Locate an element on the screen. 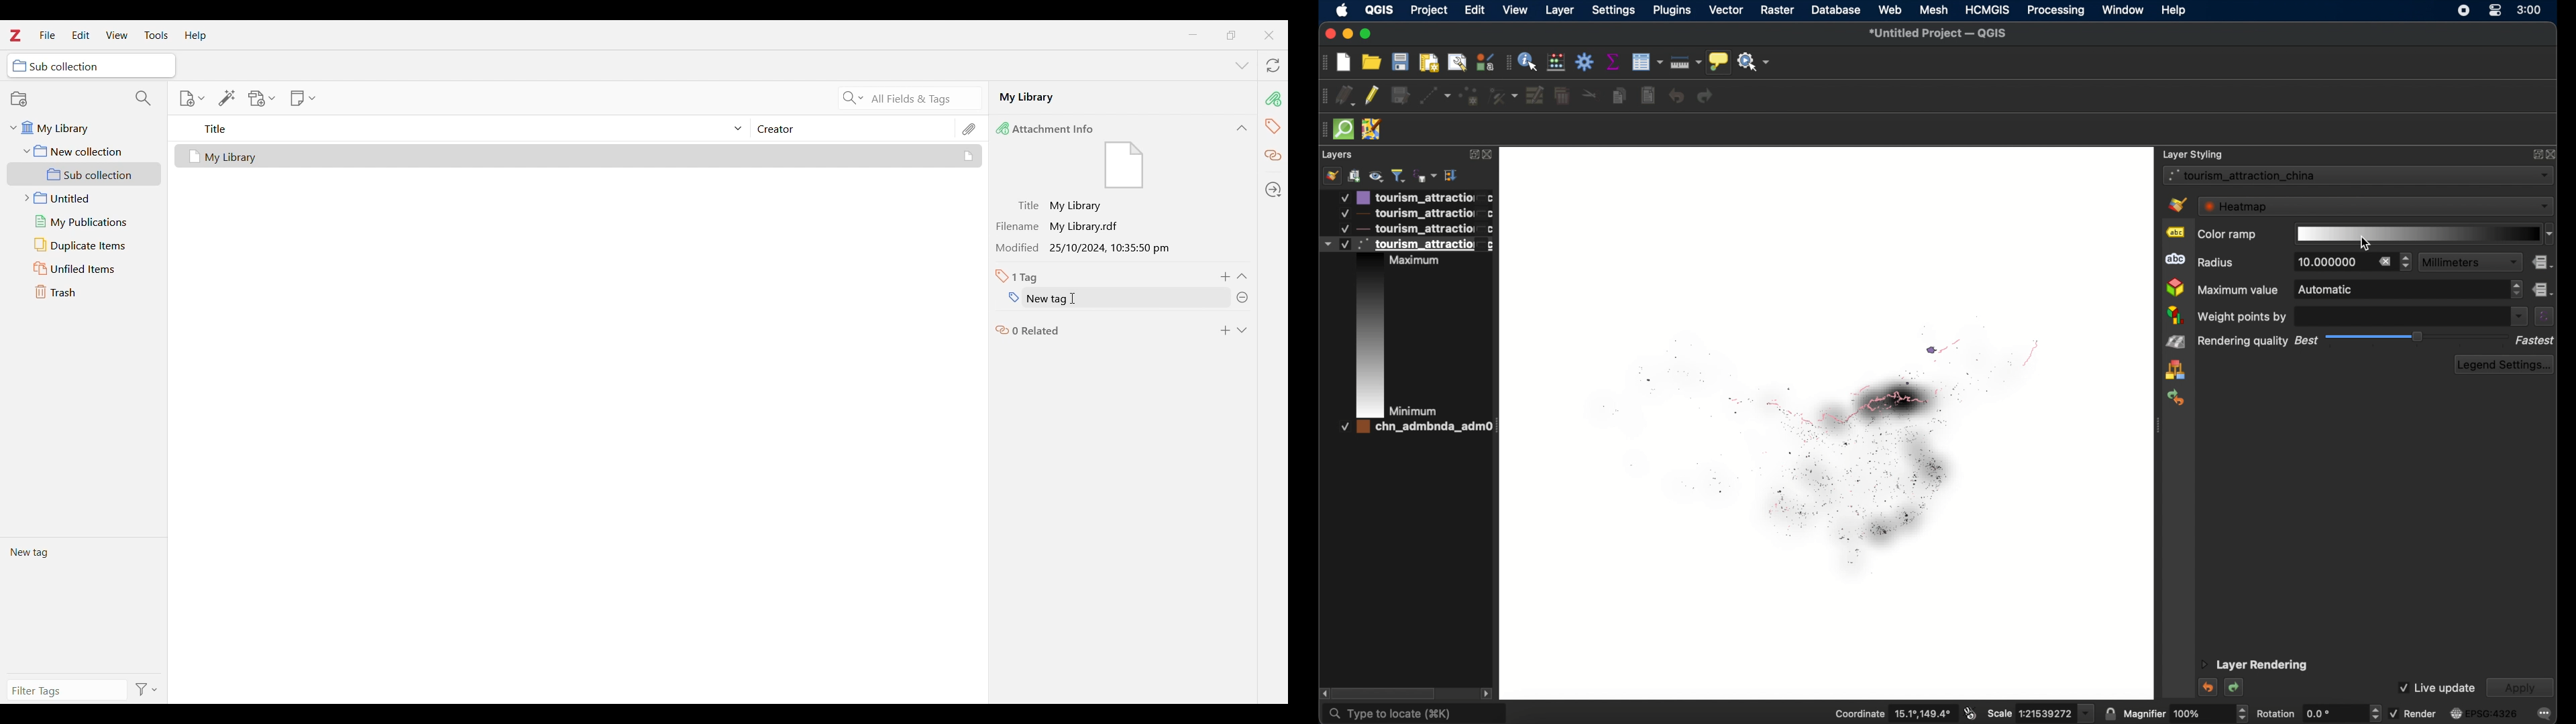 The image size is (2576, 728). dropdown menu is located at coordinates (2518, 316).